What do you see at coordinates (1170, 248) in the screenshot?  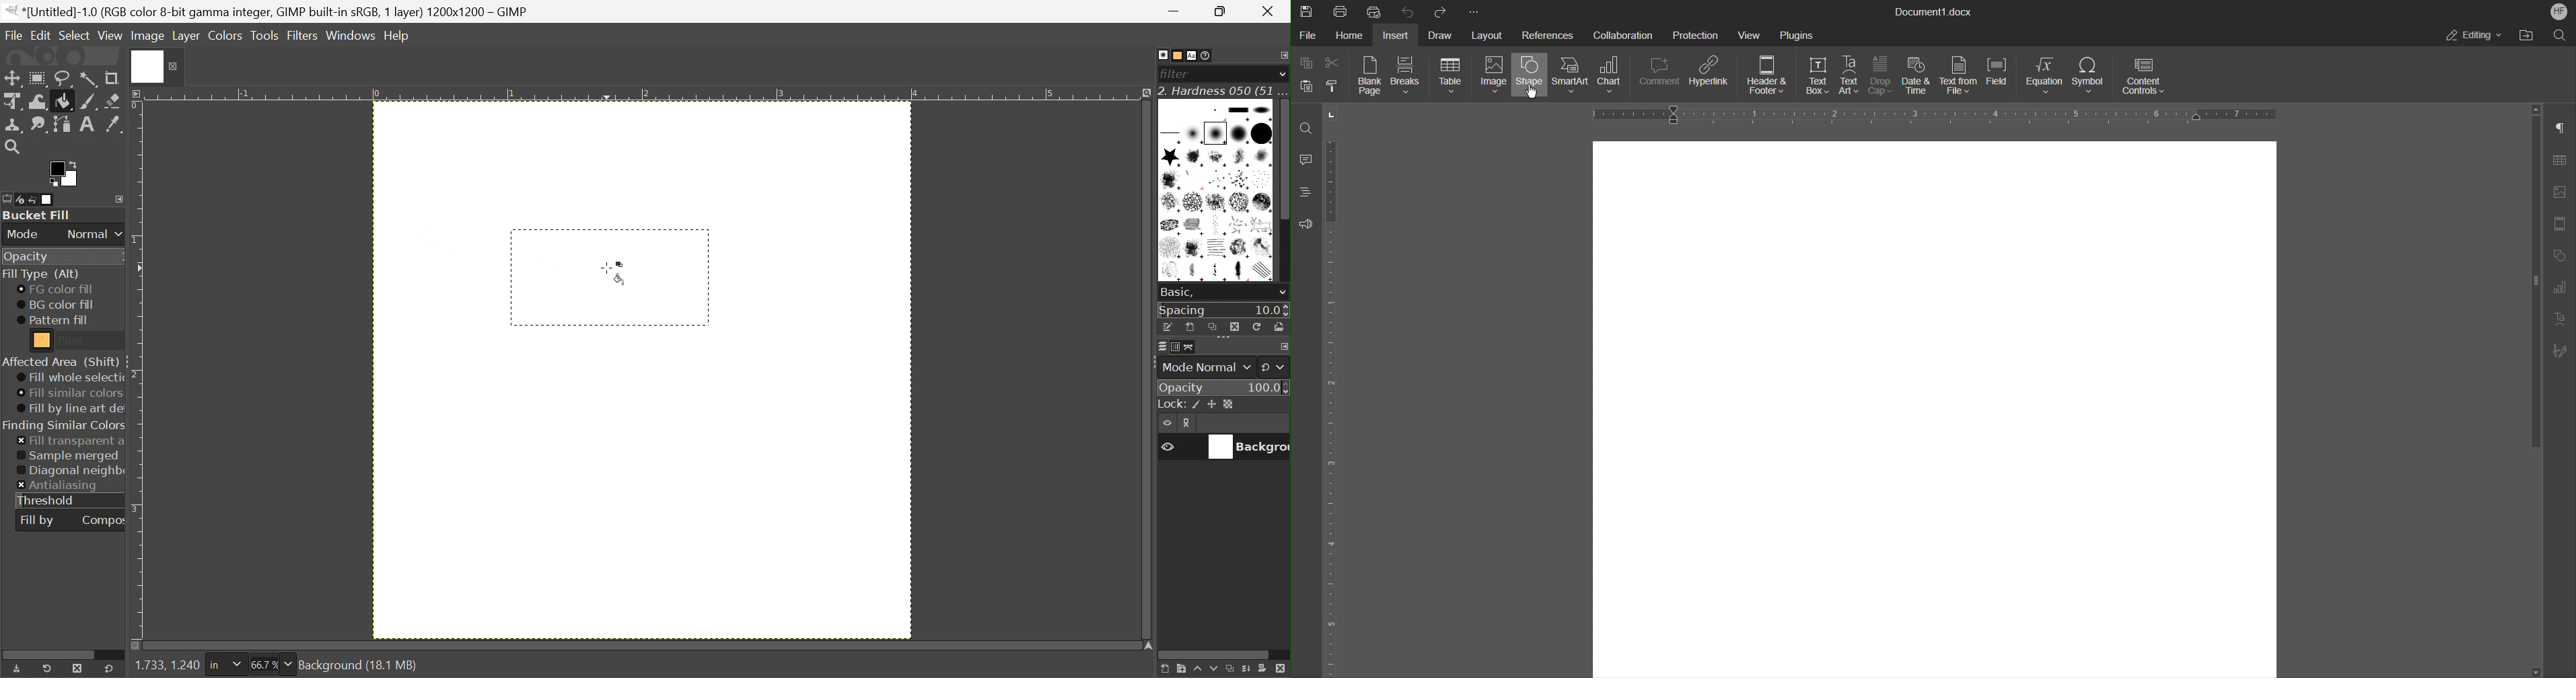 I see `Grass` at bounding box center [1170, 248].